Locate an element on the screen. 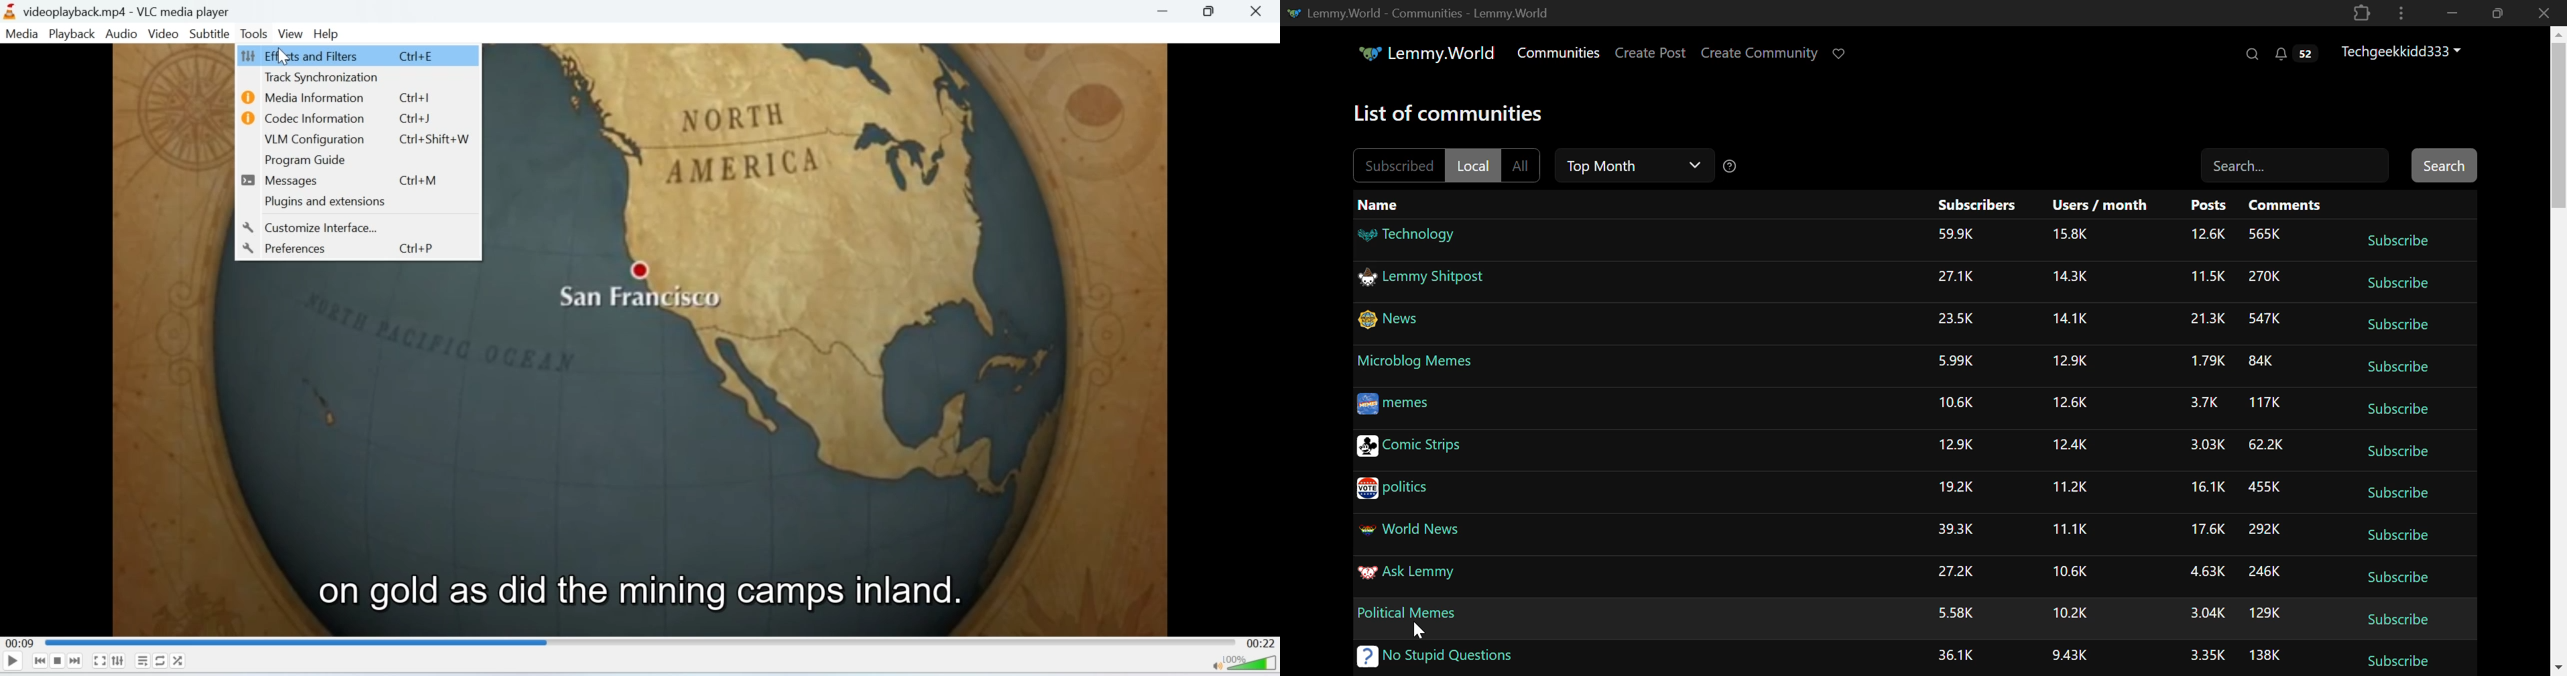 Image resolution: width=2576 pixels, height=700 pixels. Ctrl+Shift+W is located at coordinates (432, 139).